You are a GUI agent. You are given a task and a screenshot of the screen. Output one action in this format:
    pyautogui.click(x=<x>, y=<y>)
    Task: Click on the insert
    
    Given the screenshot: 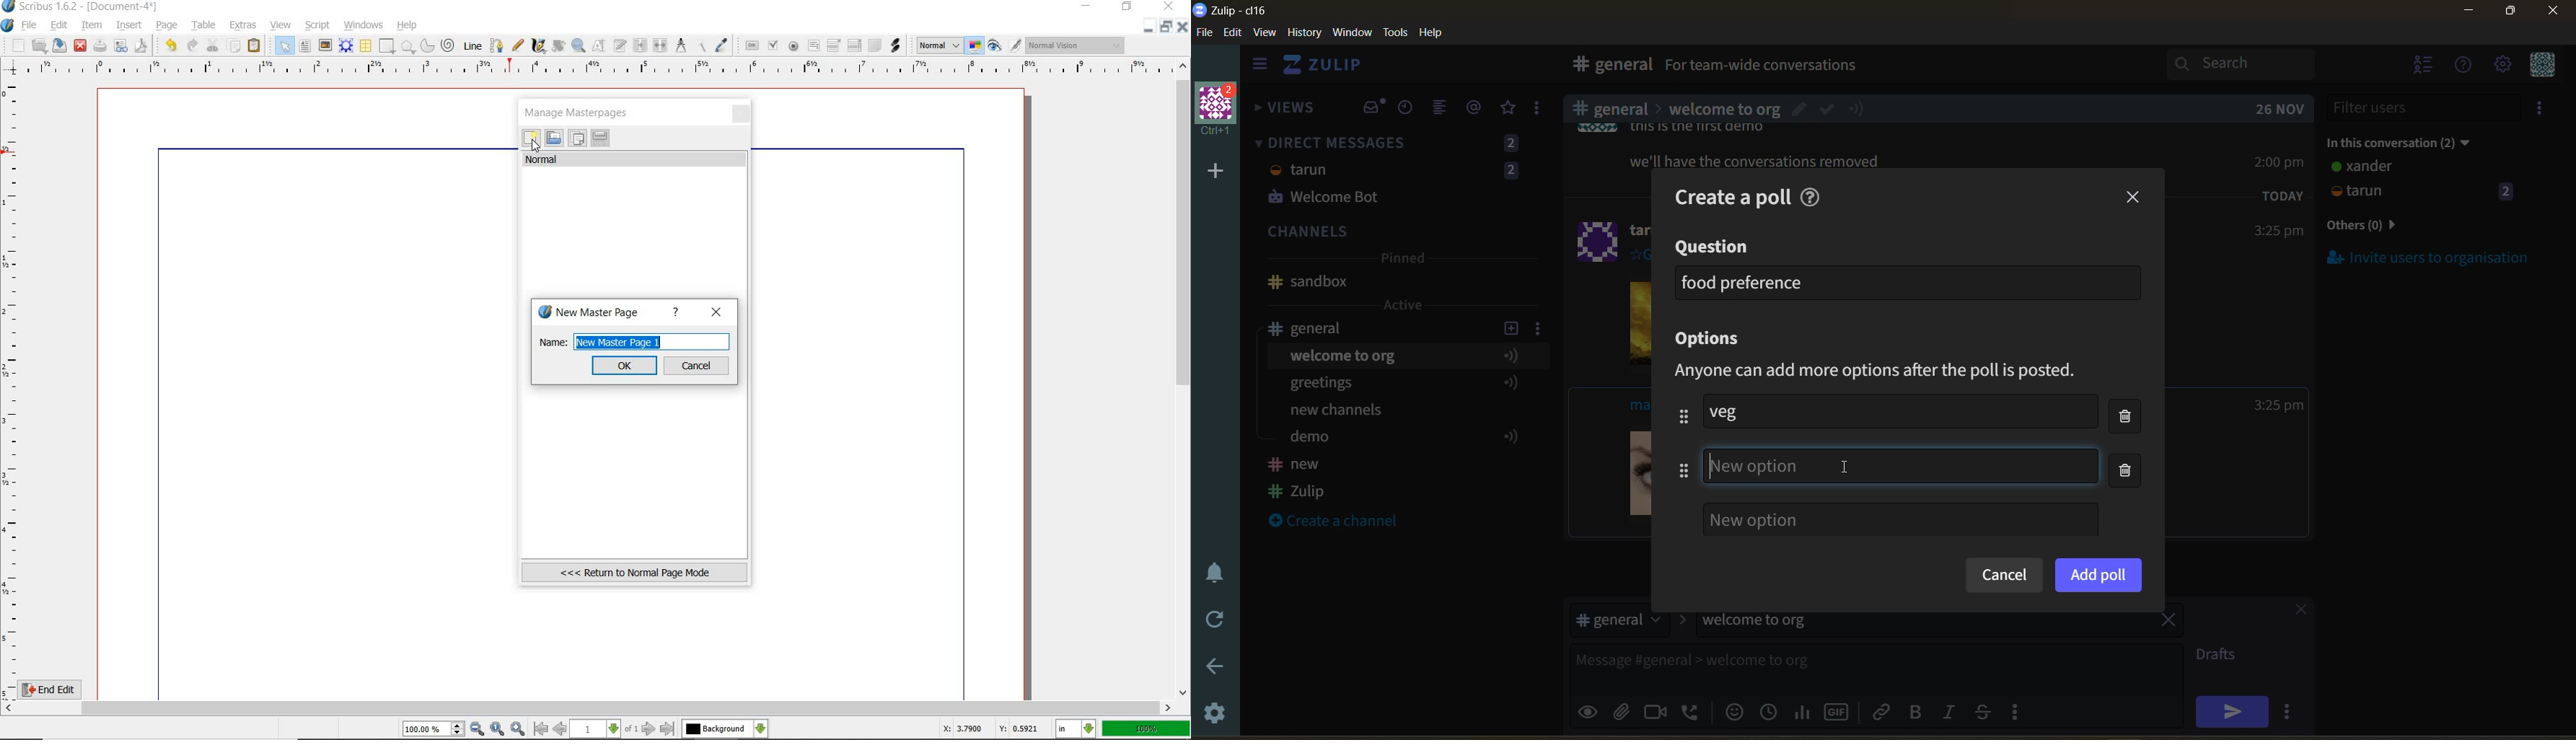 What is the action you would take?
    pyautogui.click(x=128, y=25)
    